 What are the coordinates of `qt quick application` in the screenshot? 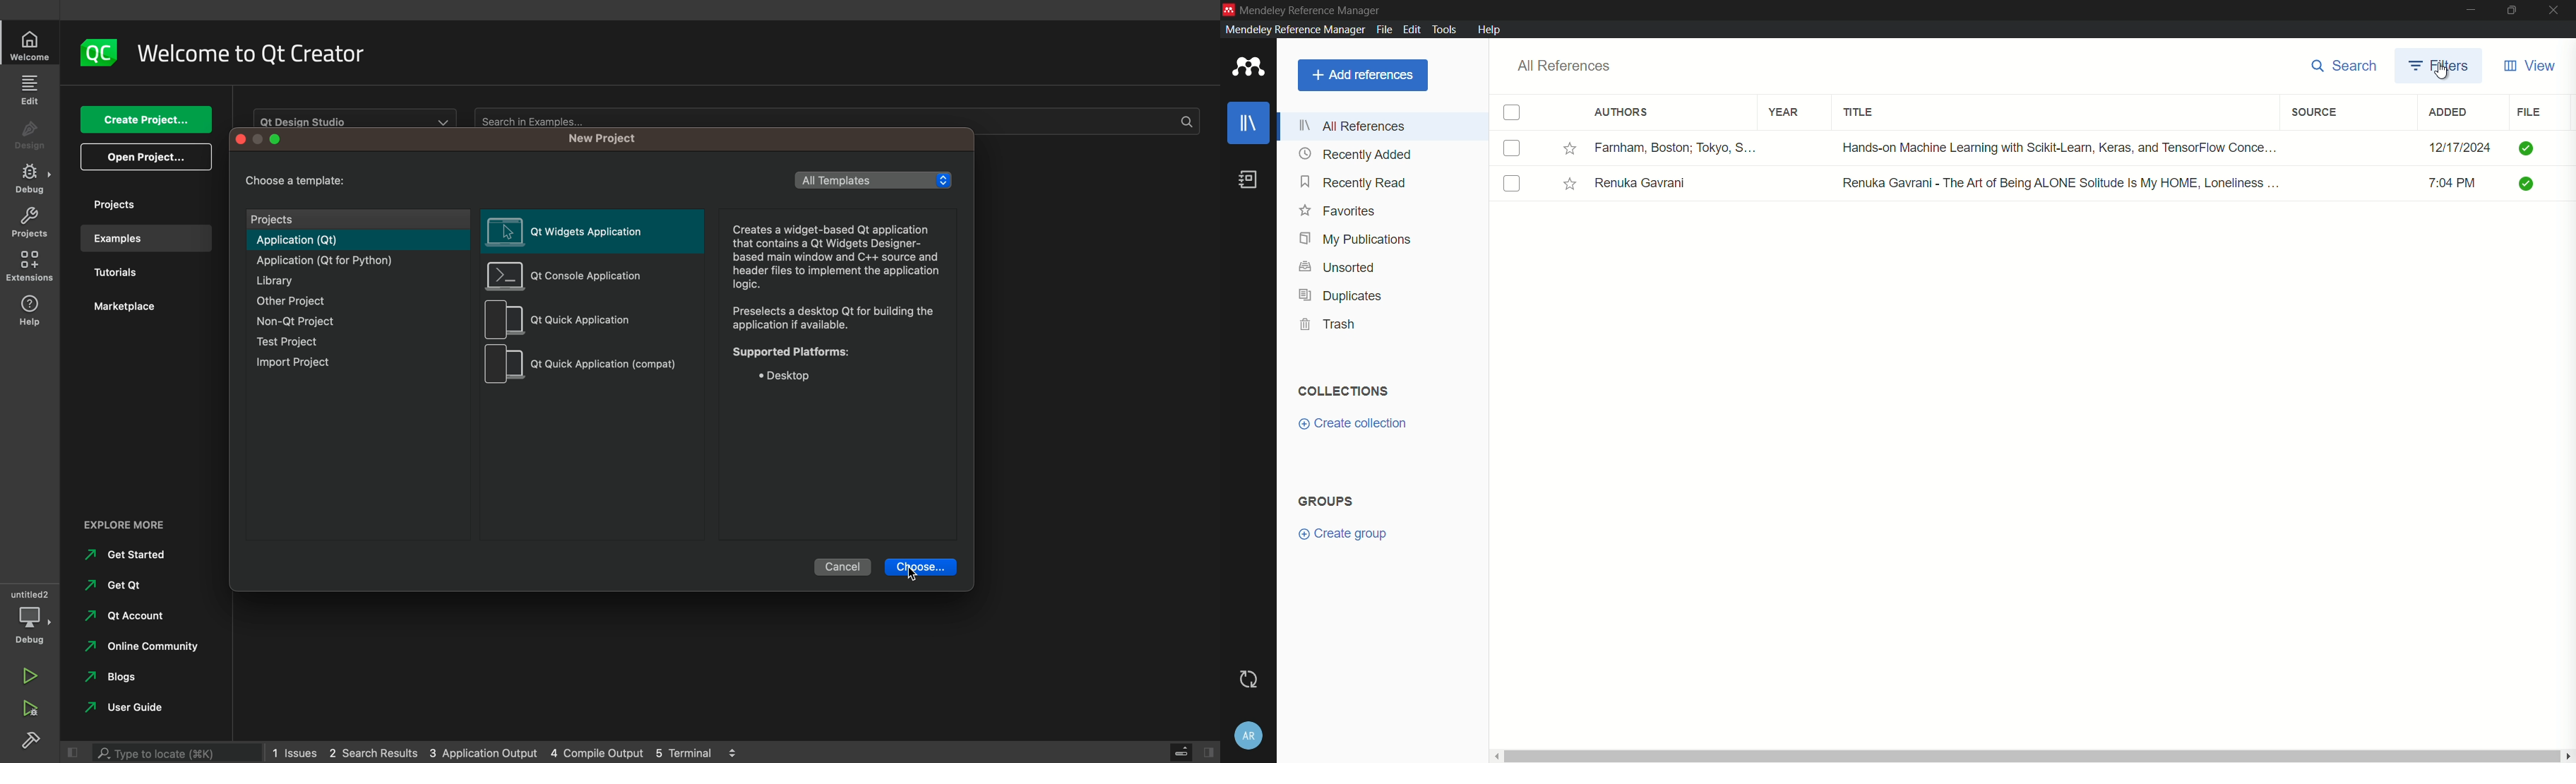 It's located at (582, 364).